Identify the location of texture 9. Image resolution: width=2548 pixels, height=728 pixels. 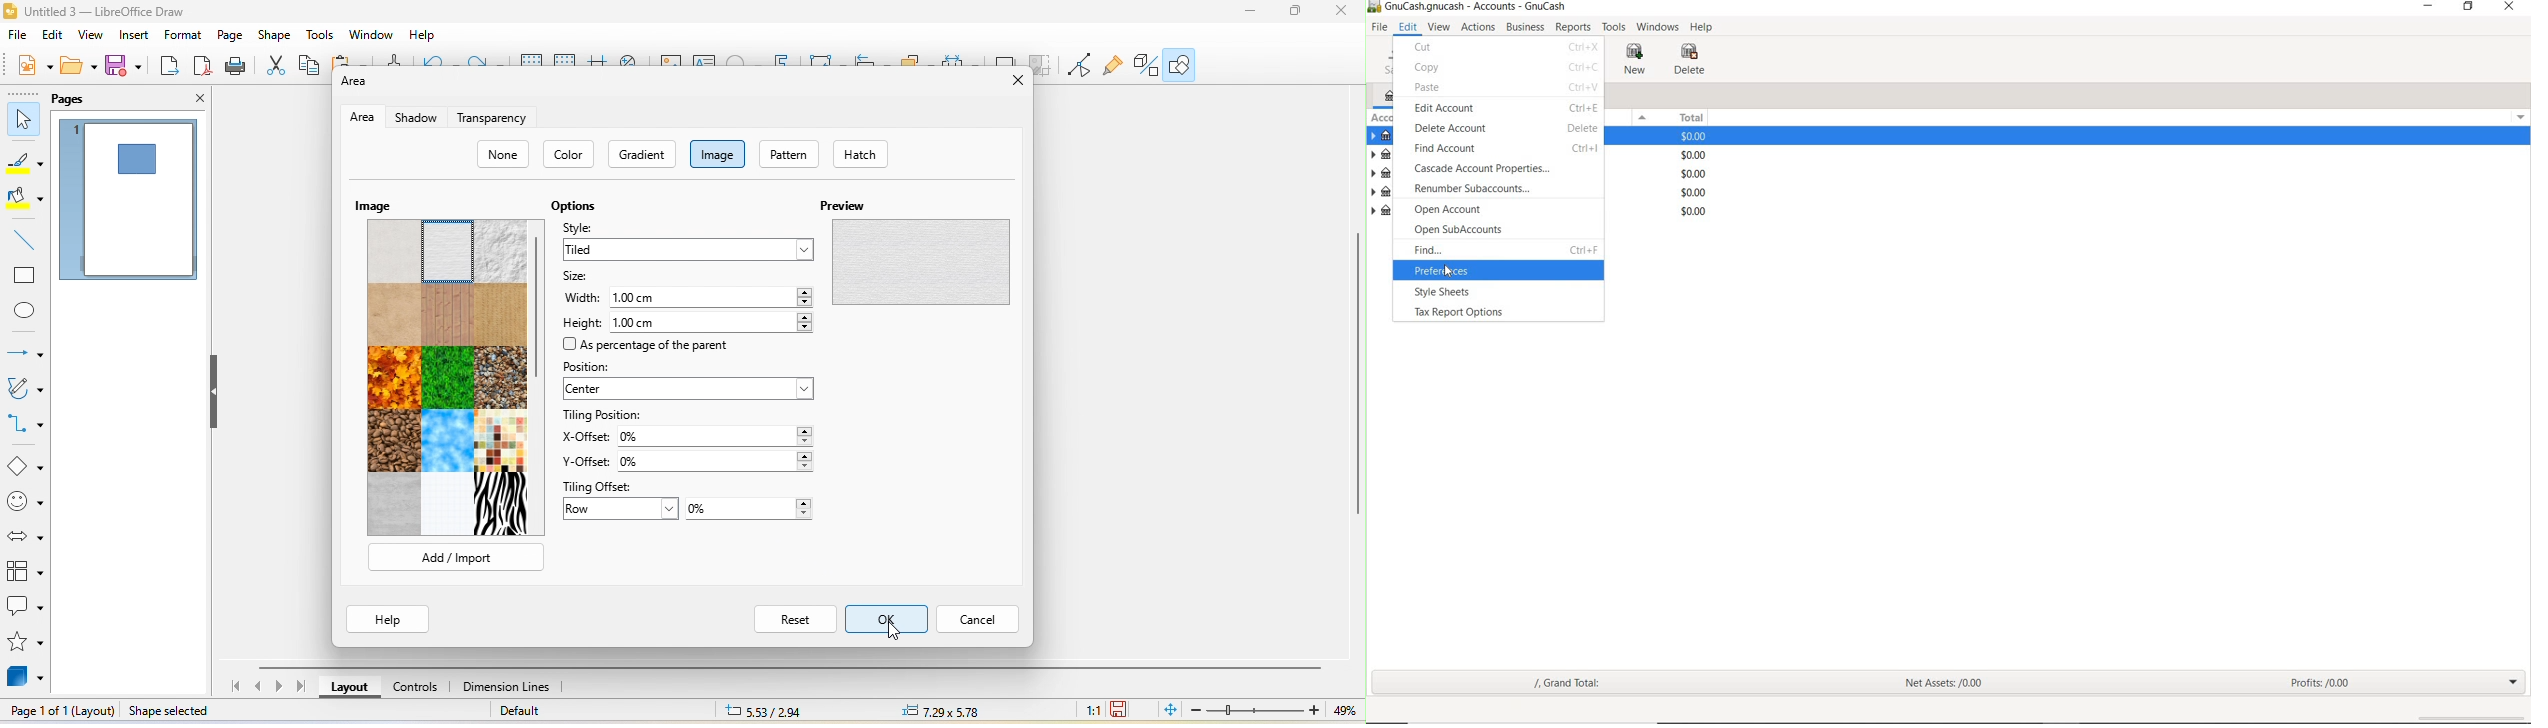
(502, 376).